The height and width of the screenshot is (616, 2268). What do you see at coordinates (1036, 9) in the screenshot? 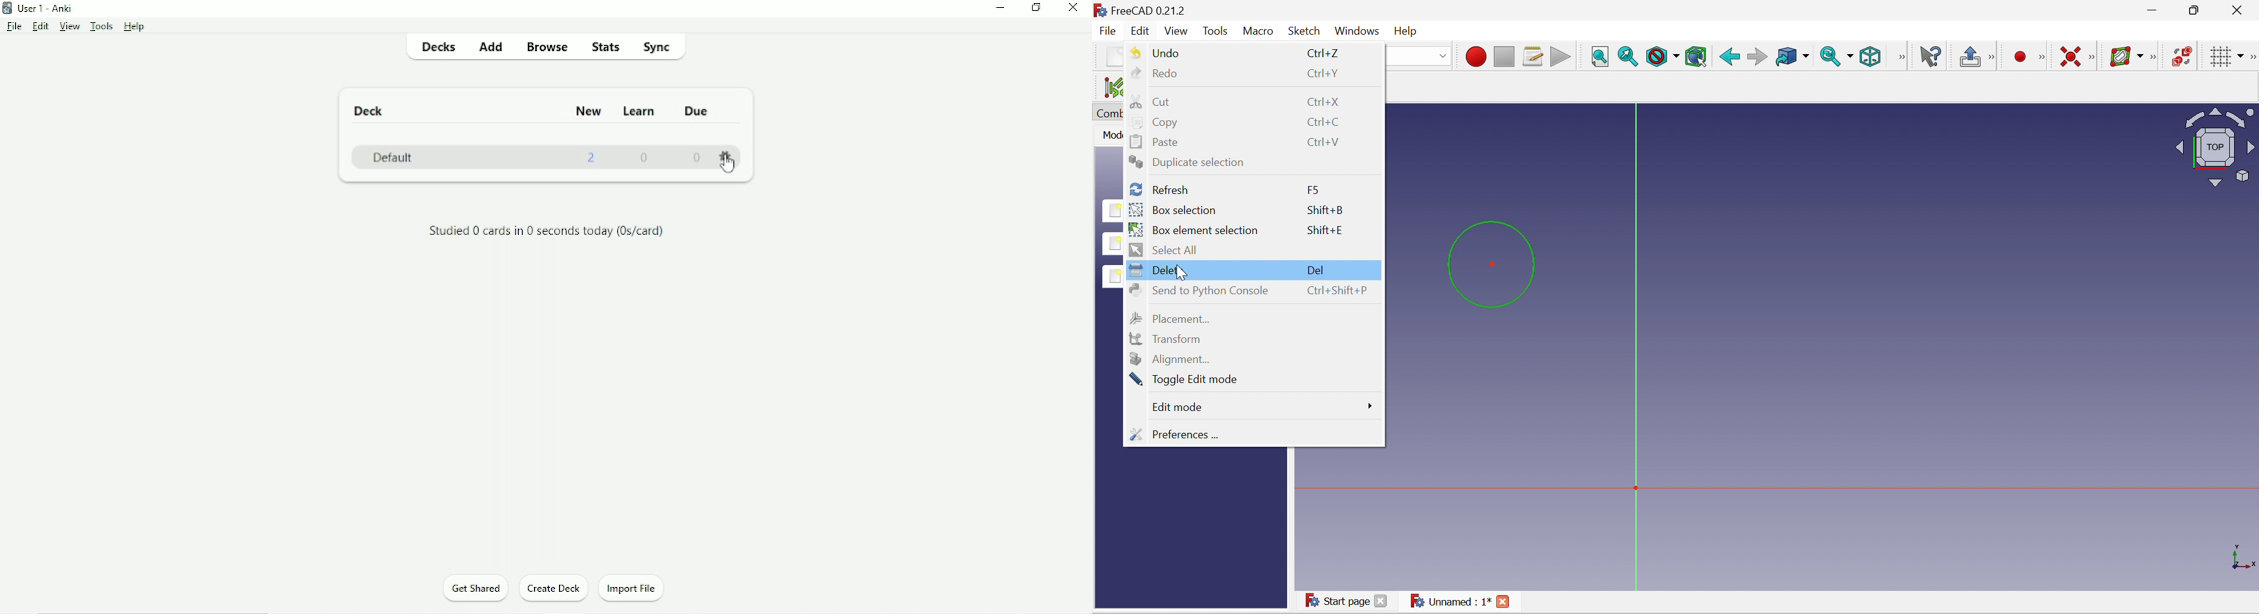
I see `Restore down` at bounding box center [1036, 9].